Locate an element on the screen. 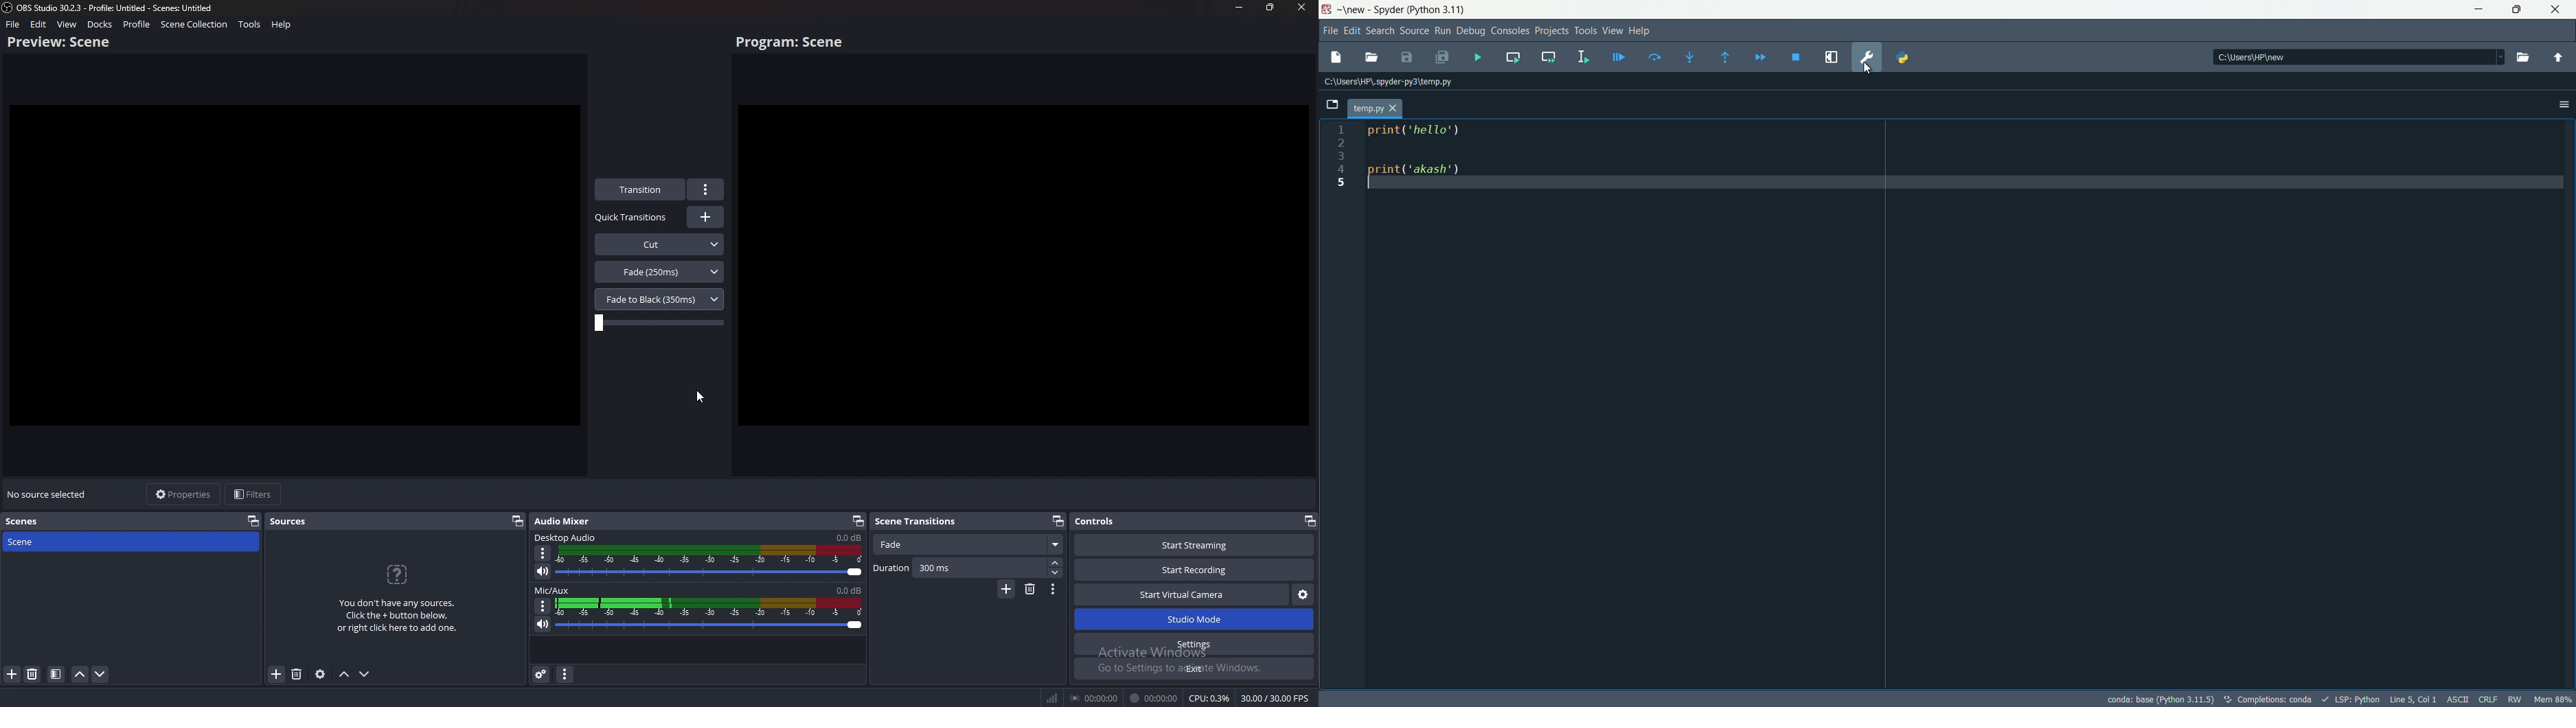 This screenshot has height=728, width=2576. preferences  is located at coordinates (1867, 58).